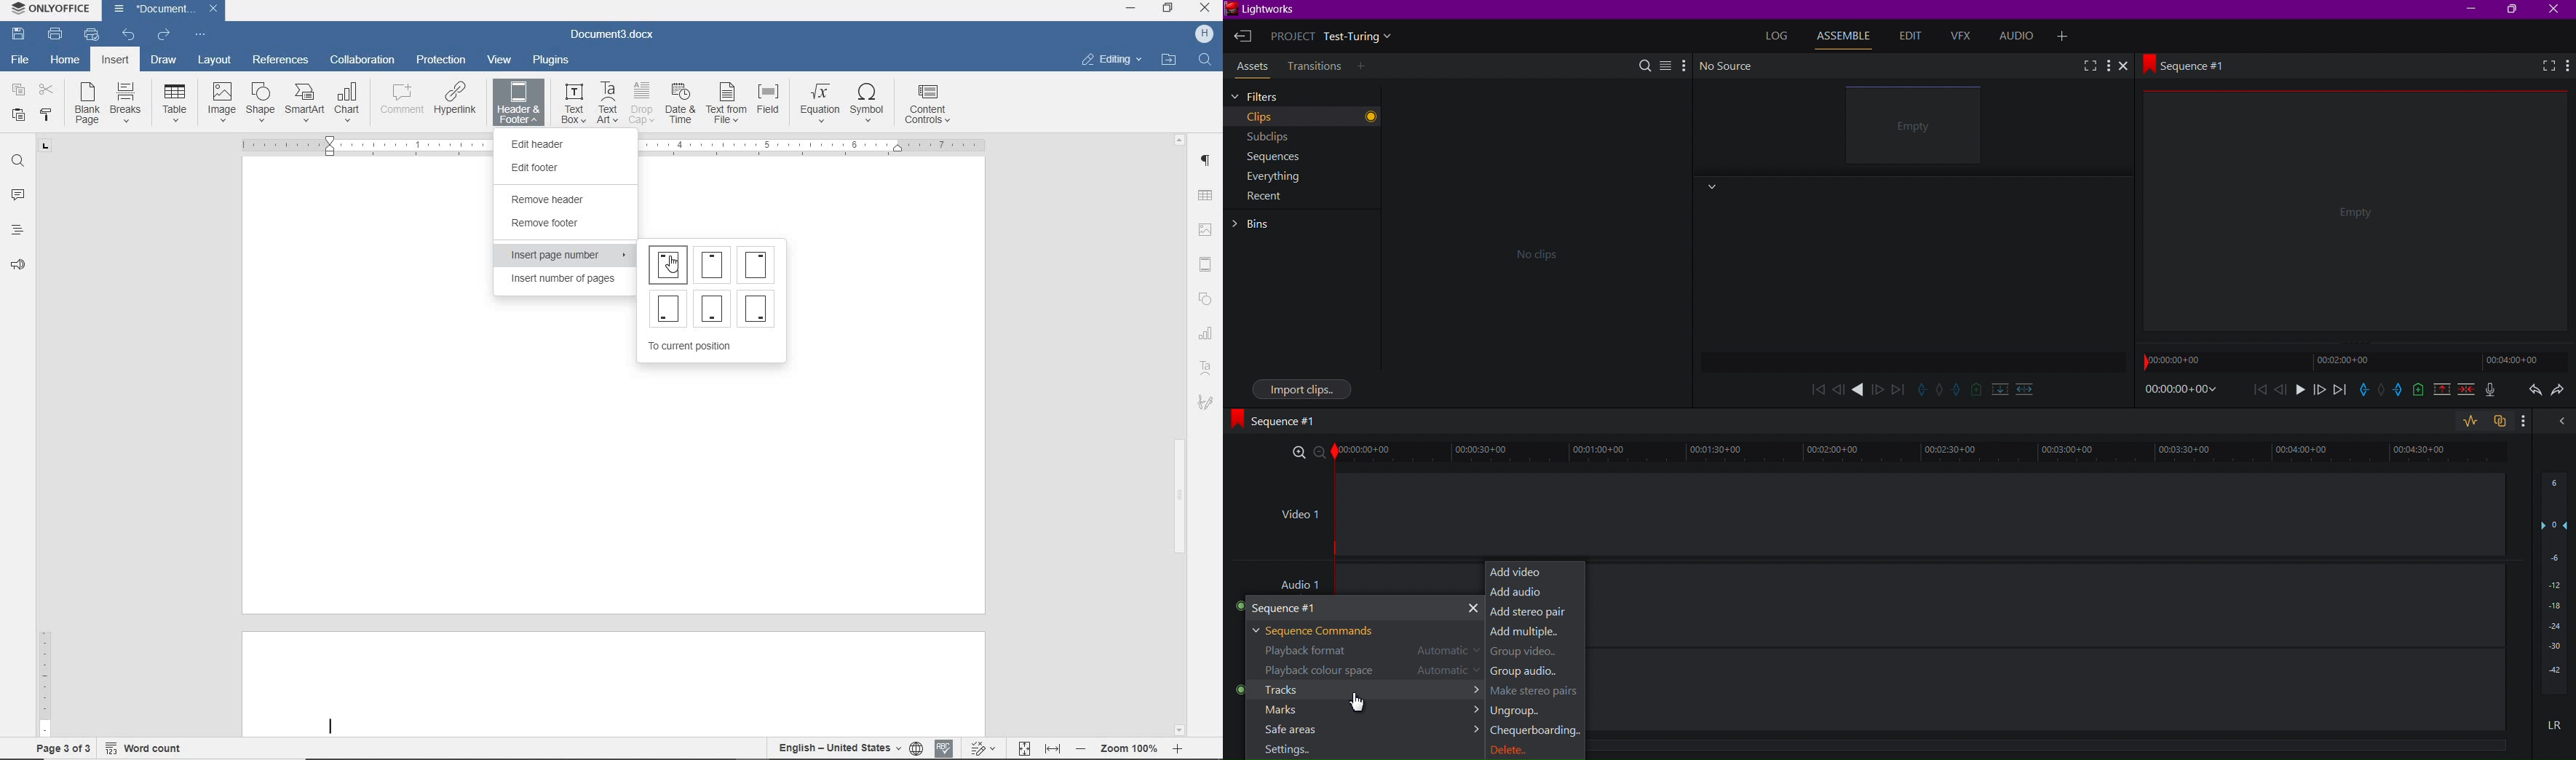 This screenshot has width=2576, height=784. I want to click on More, so click(1683, 64).